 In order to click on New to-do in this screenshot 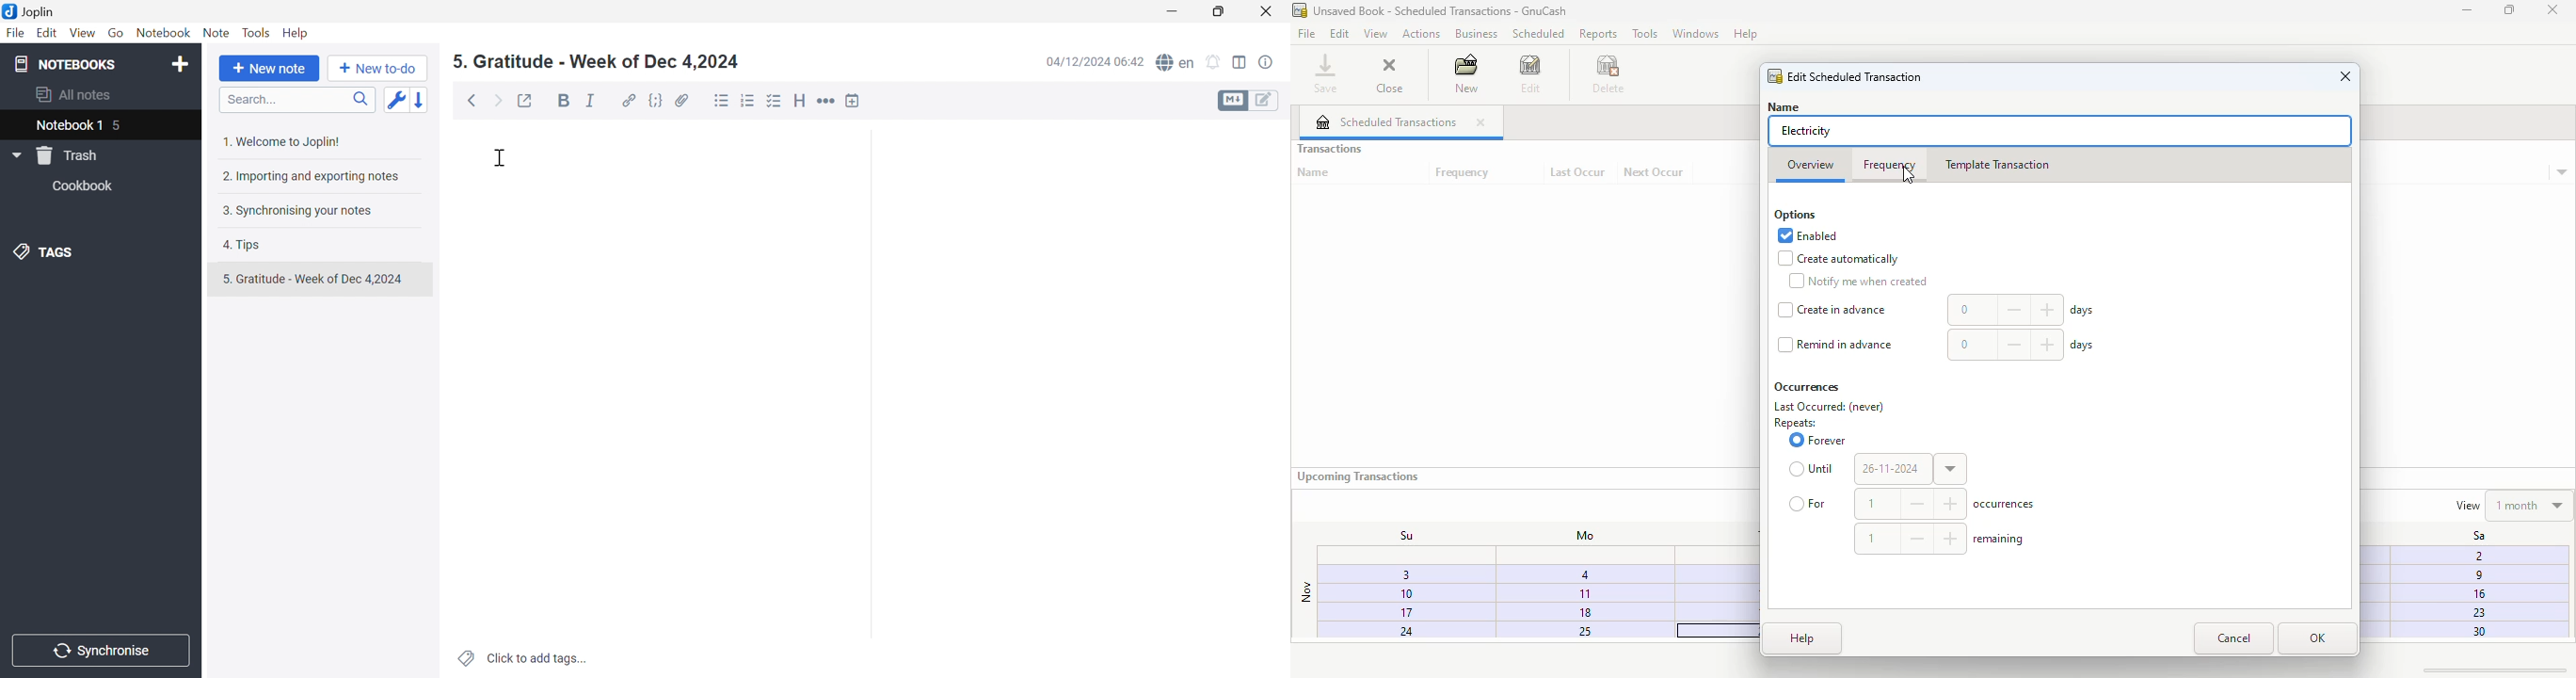, I will do `click(378, 69)`.